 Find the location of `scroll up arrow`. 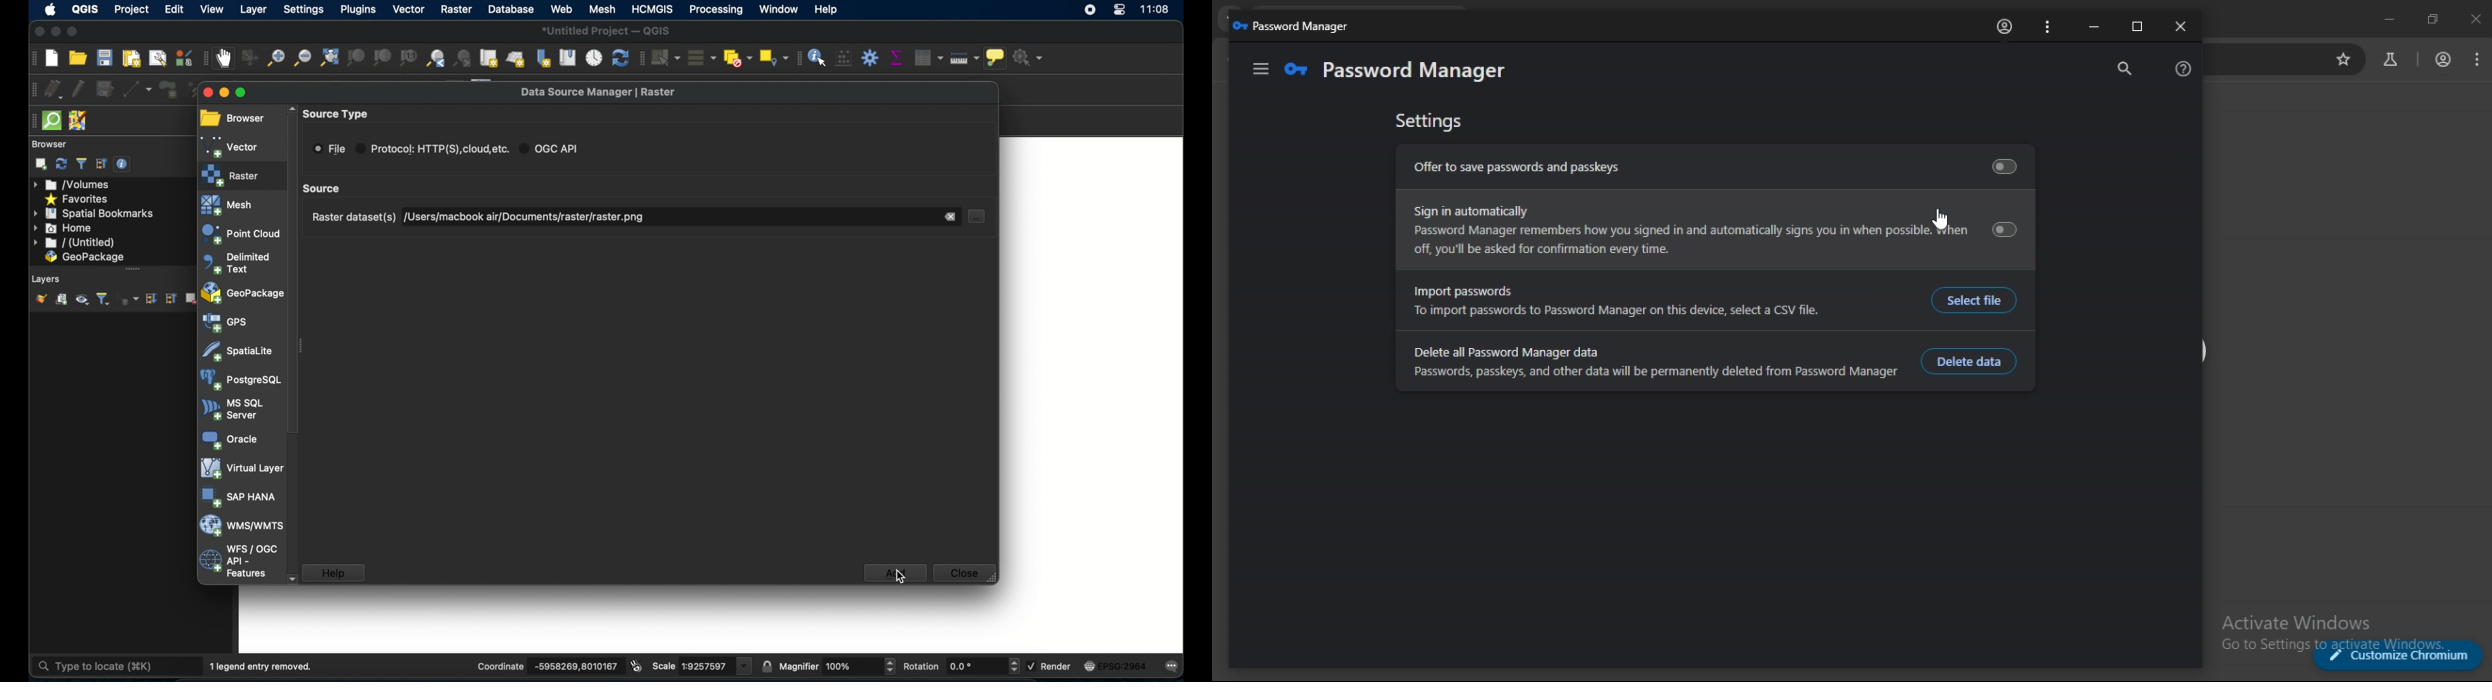

scroll up arrow is located at coordinates (292, 109).